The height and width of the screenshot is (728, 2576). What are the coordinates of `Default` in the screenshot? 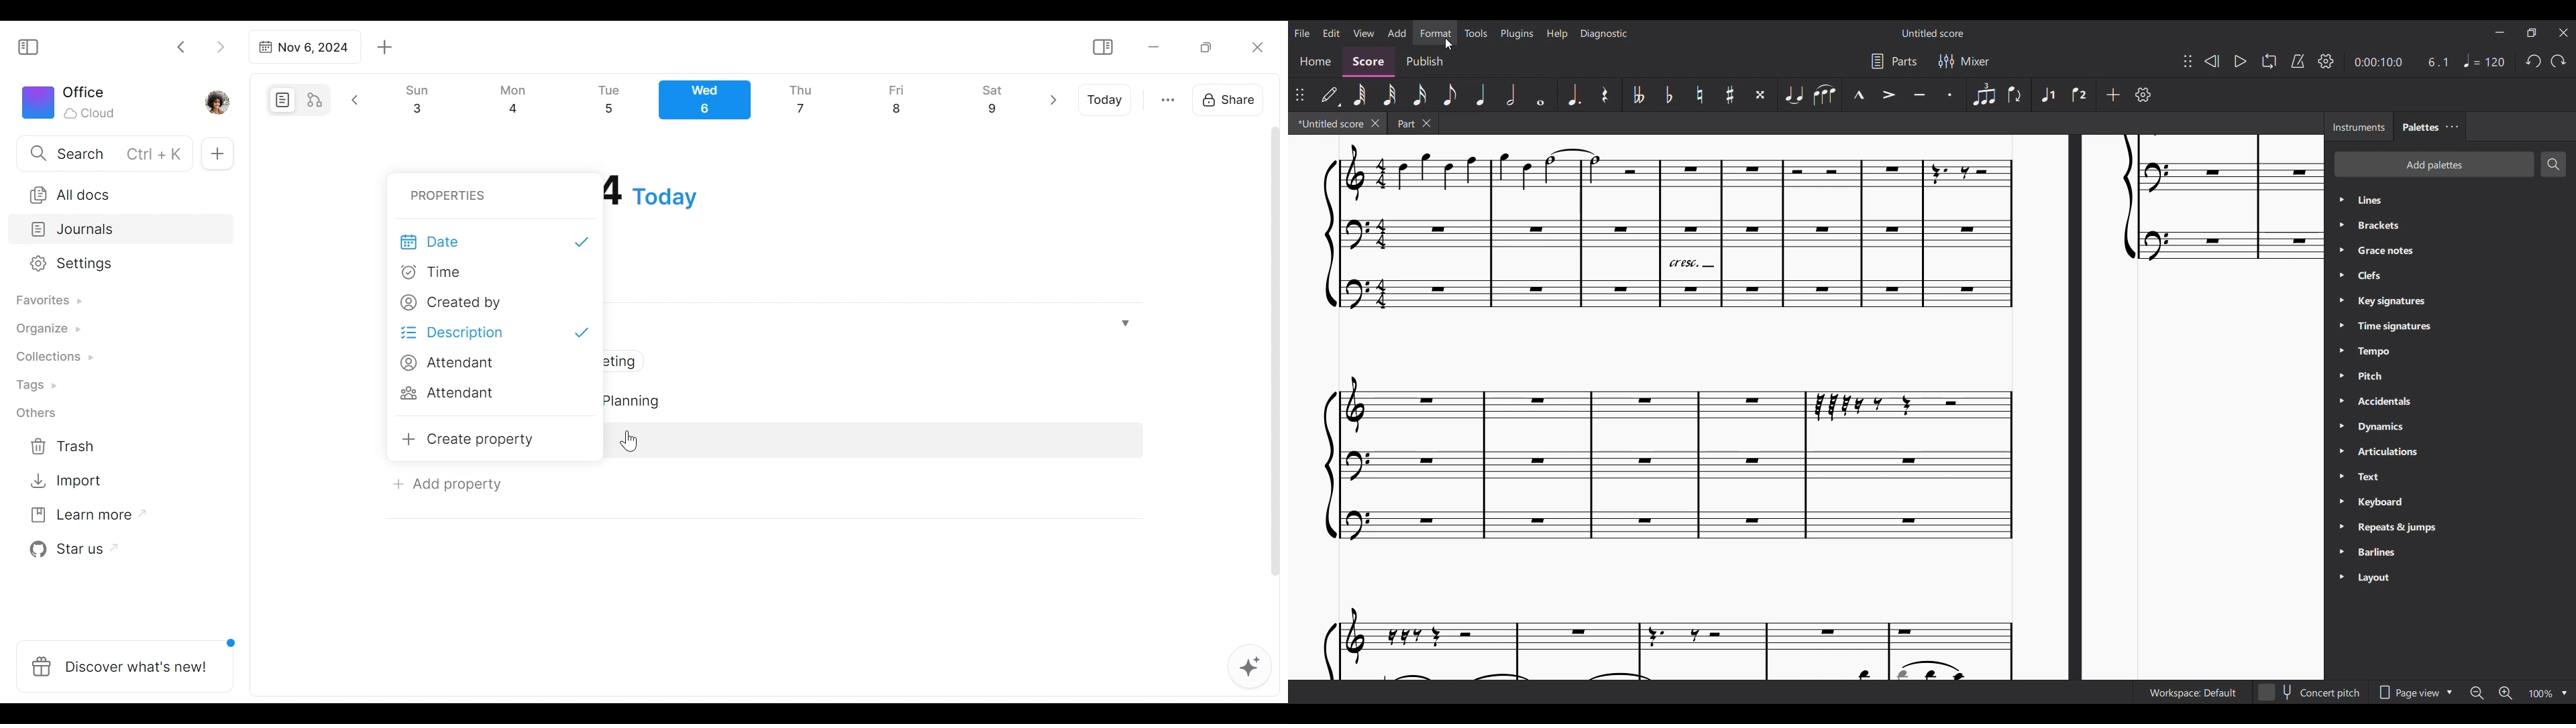 It's located at (1331, 95).